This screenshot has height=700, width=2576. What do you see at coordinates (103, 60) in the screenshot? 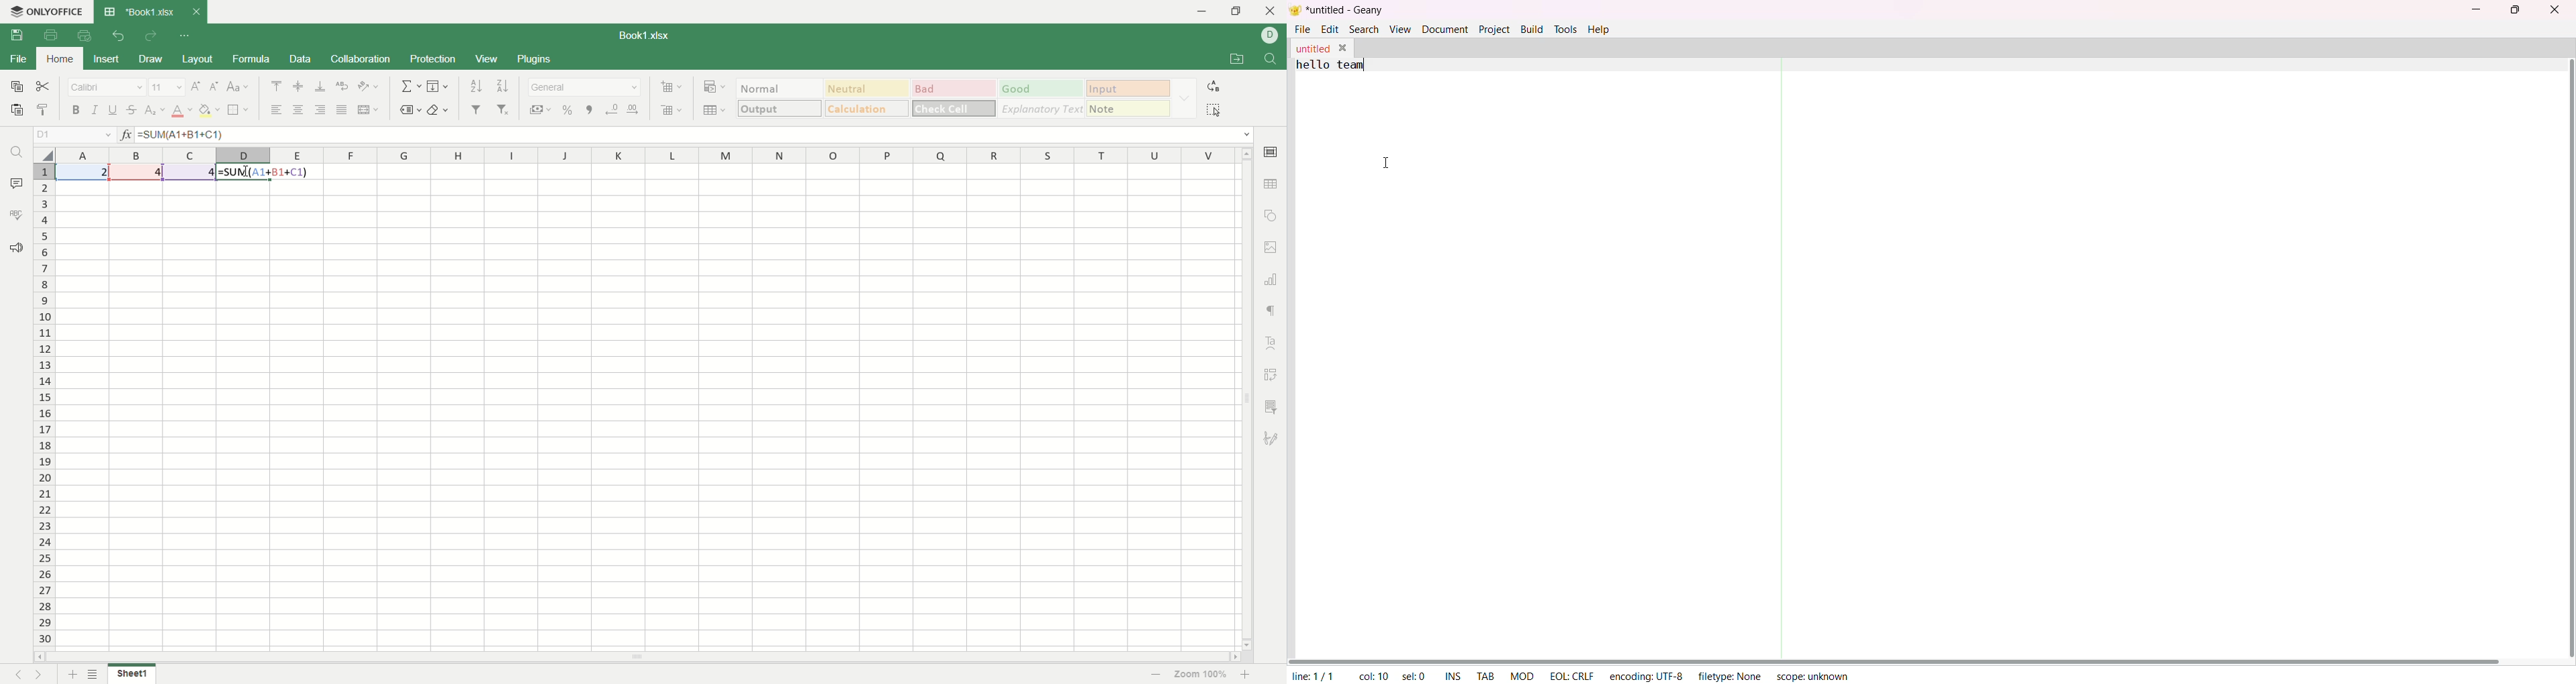
I see `insert` at bounding box center [103, 60].